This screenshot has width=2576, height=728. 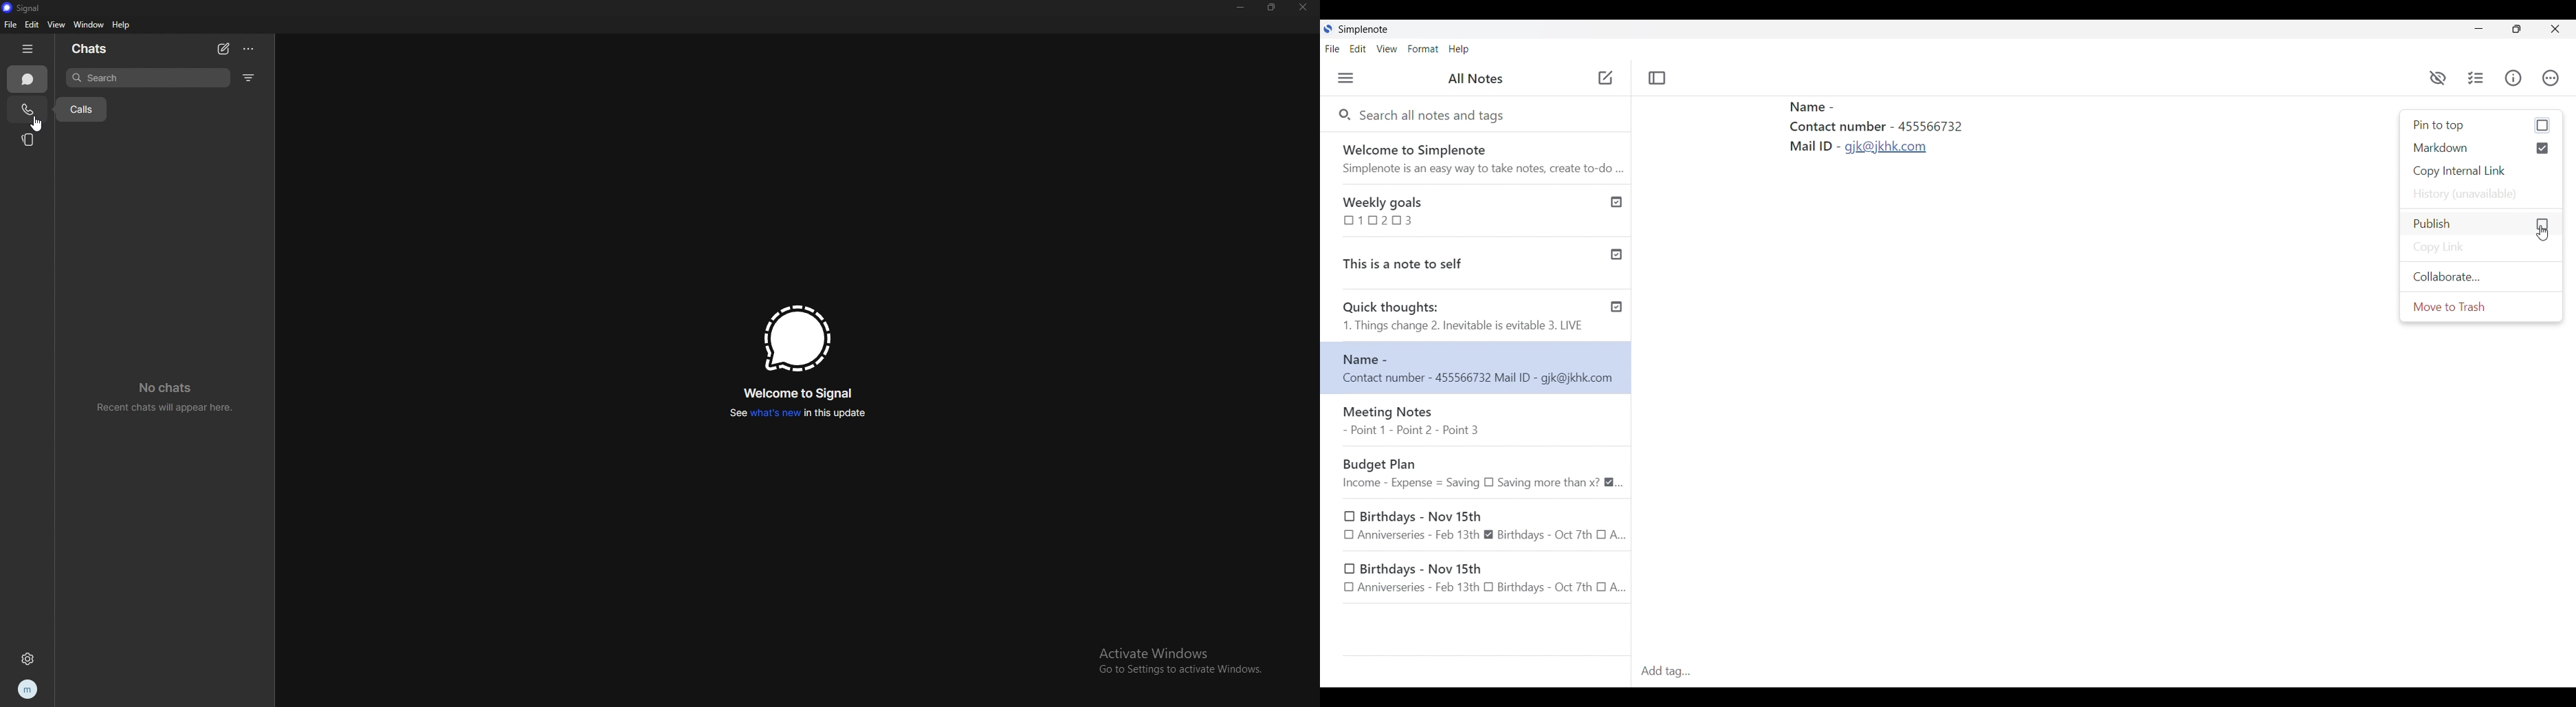 What do you see at coordinates (2555, 29) in the screenshot?
I see `Close interface` at bounding box center [2555, 29].